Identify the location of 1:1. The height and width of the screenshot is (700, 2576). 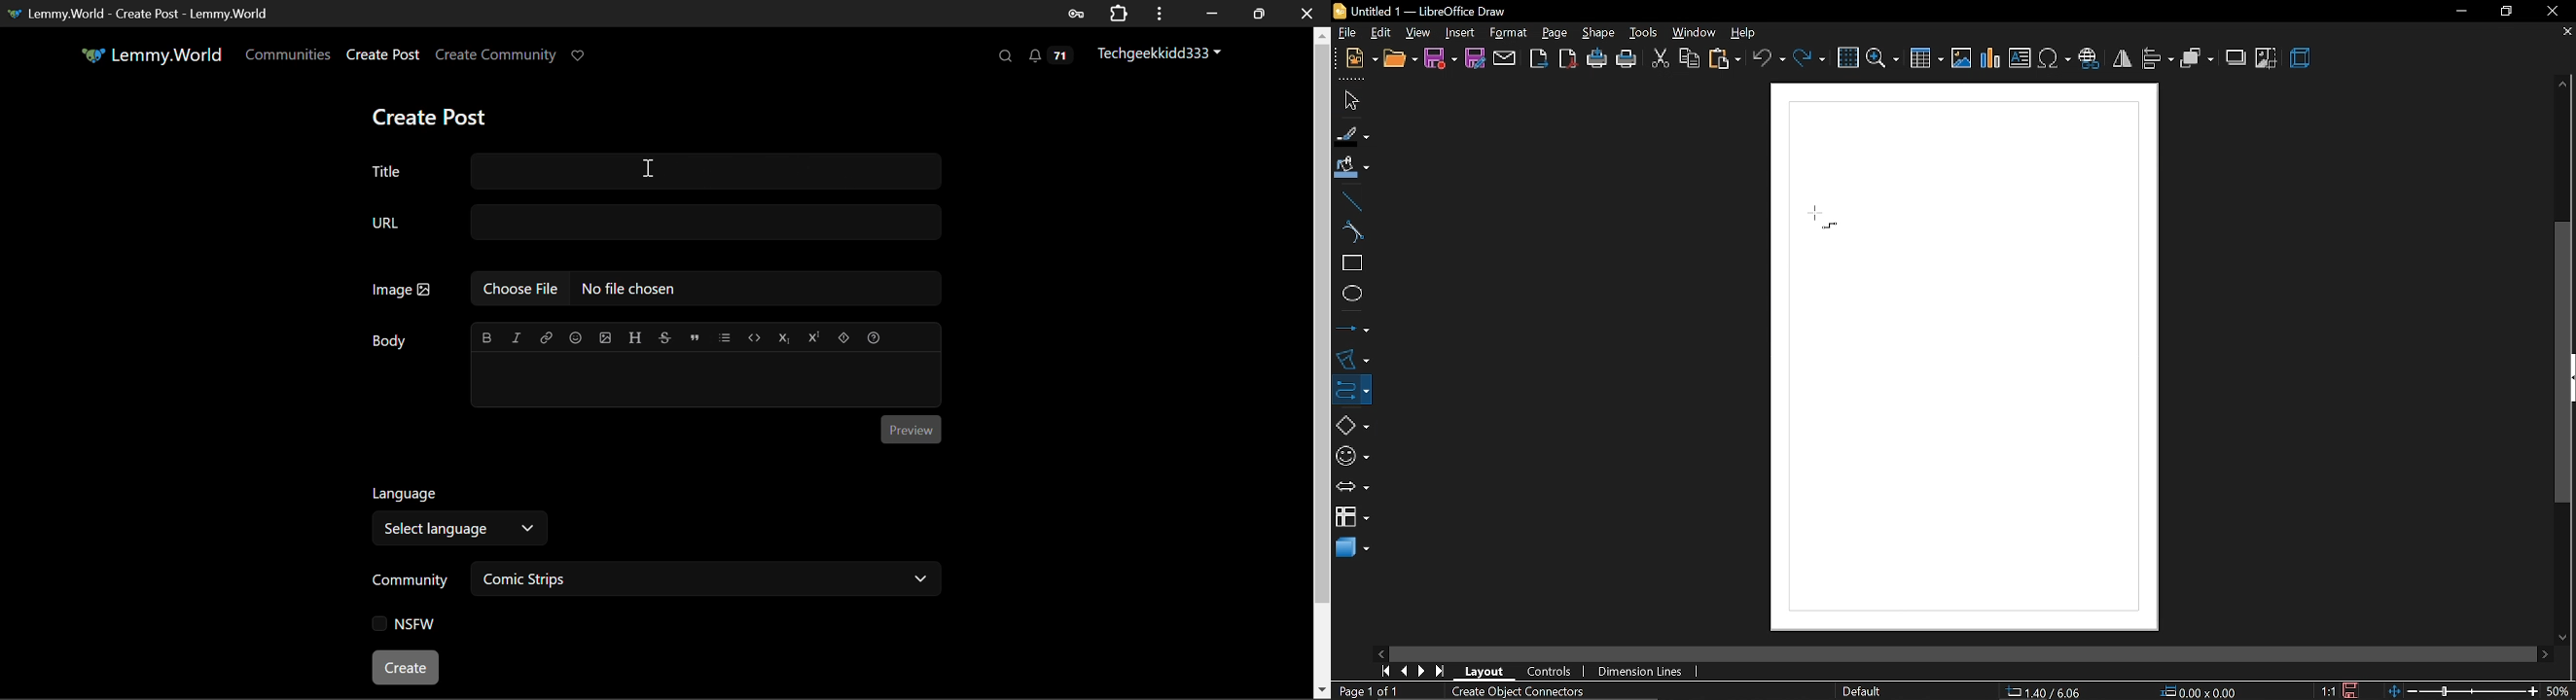
(2330, 691).